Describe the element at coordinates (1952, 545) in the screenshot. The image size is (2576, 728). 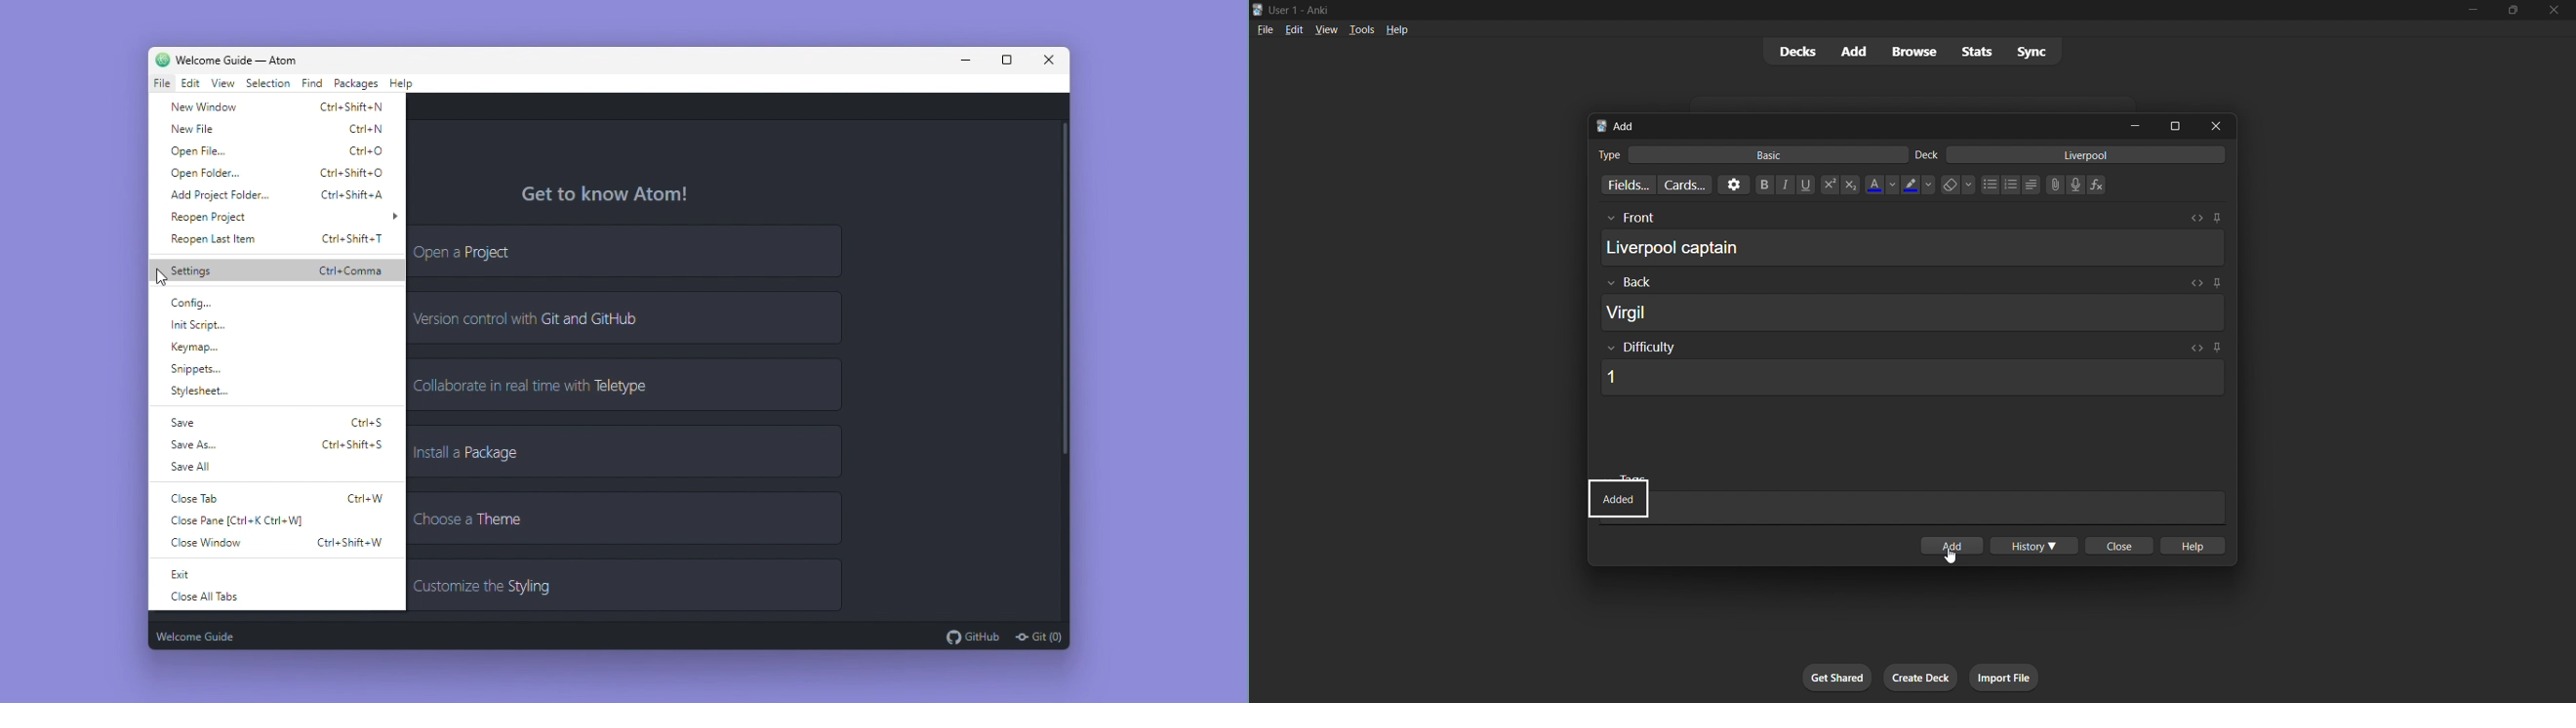
I see `Click to add card` at that location.